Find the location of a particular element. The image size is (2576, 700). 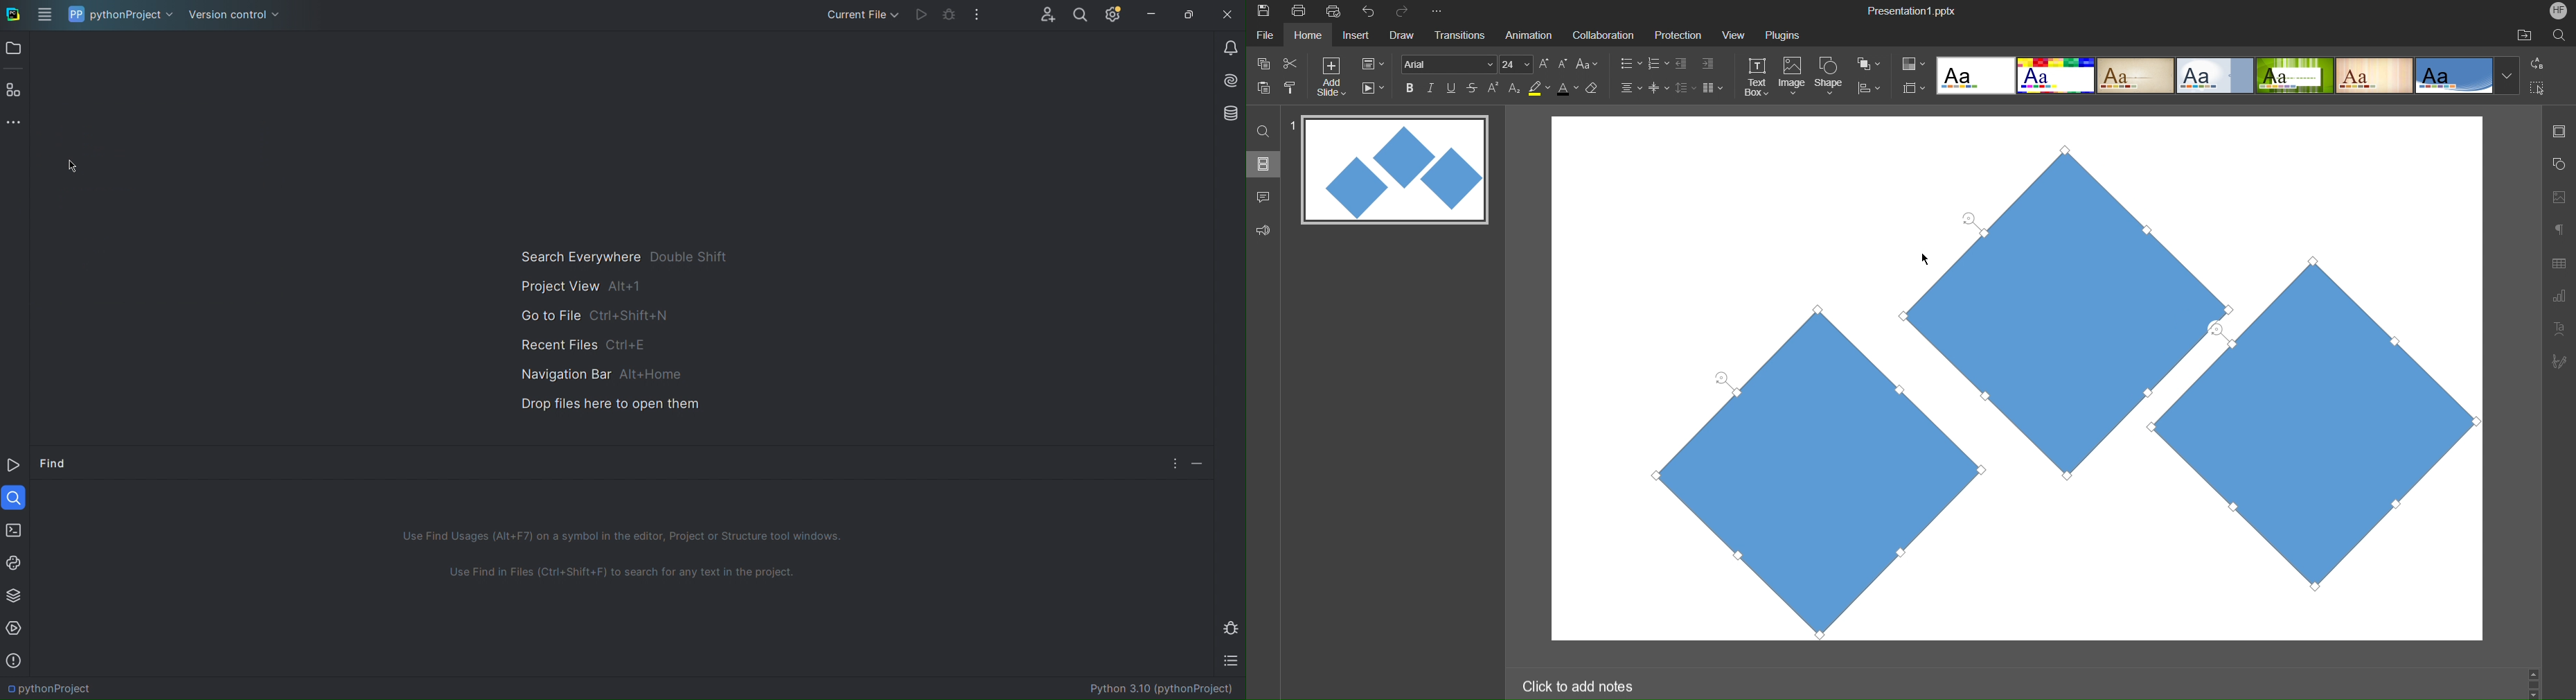

Image Settings is located at coordinates (2557, 197).